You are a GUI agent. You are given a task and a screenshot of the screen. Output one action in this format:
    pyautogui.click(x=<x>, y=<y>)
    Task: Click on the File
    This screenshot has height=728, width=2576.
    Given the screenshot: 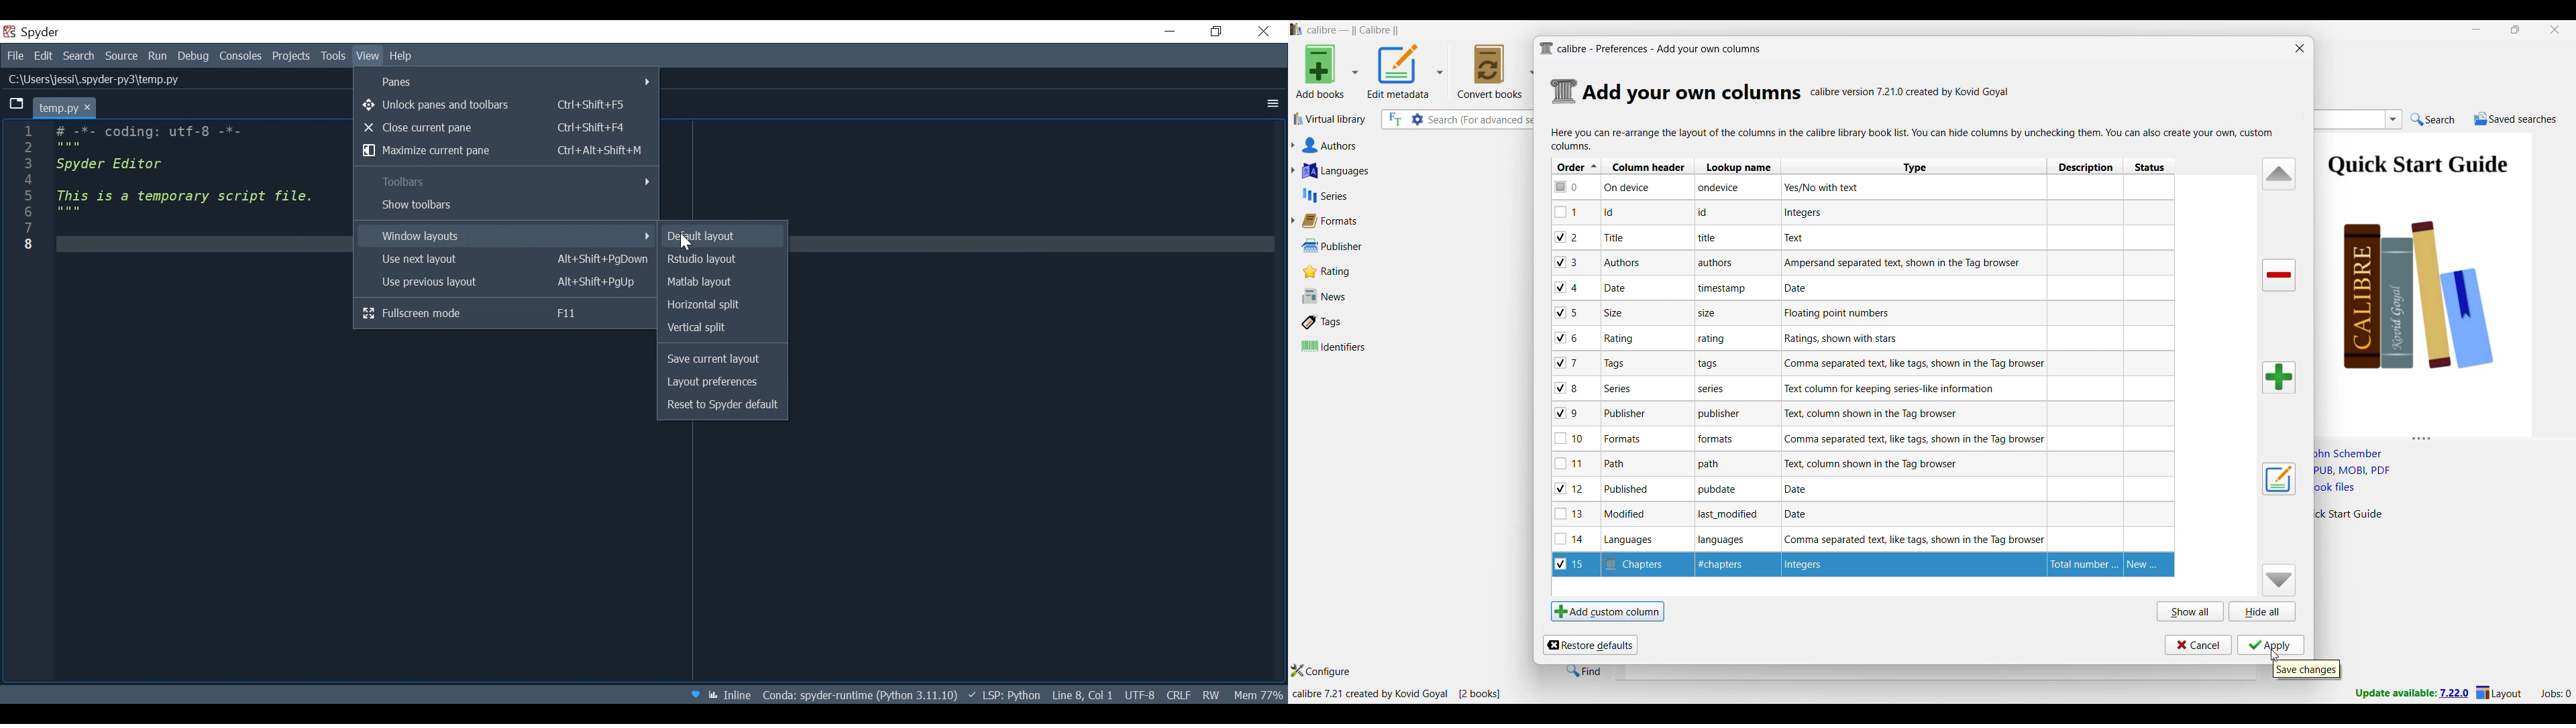 What is the action you would take?
    pyautogui.click(x=15, y=57)
    